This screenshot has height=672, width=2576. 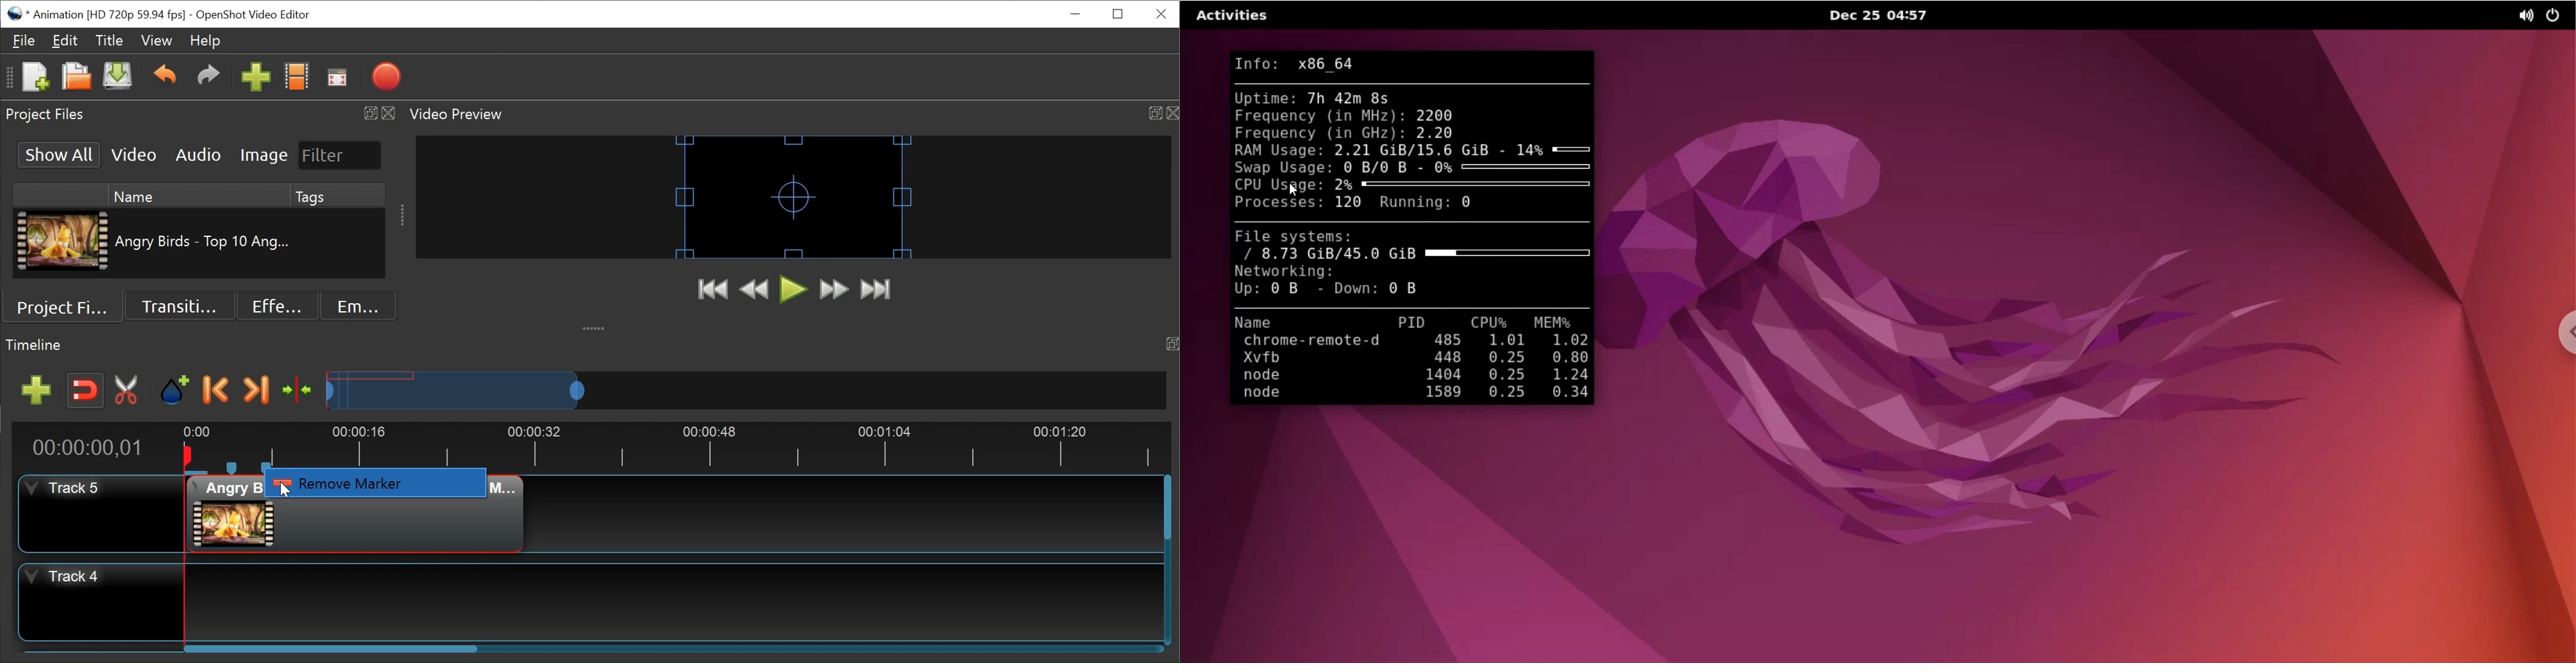 What do you see at coordinates (65, 42) in the screenshot?
I see `Edit` at bounding box center [65, 42].